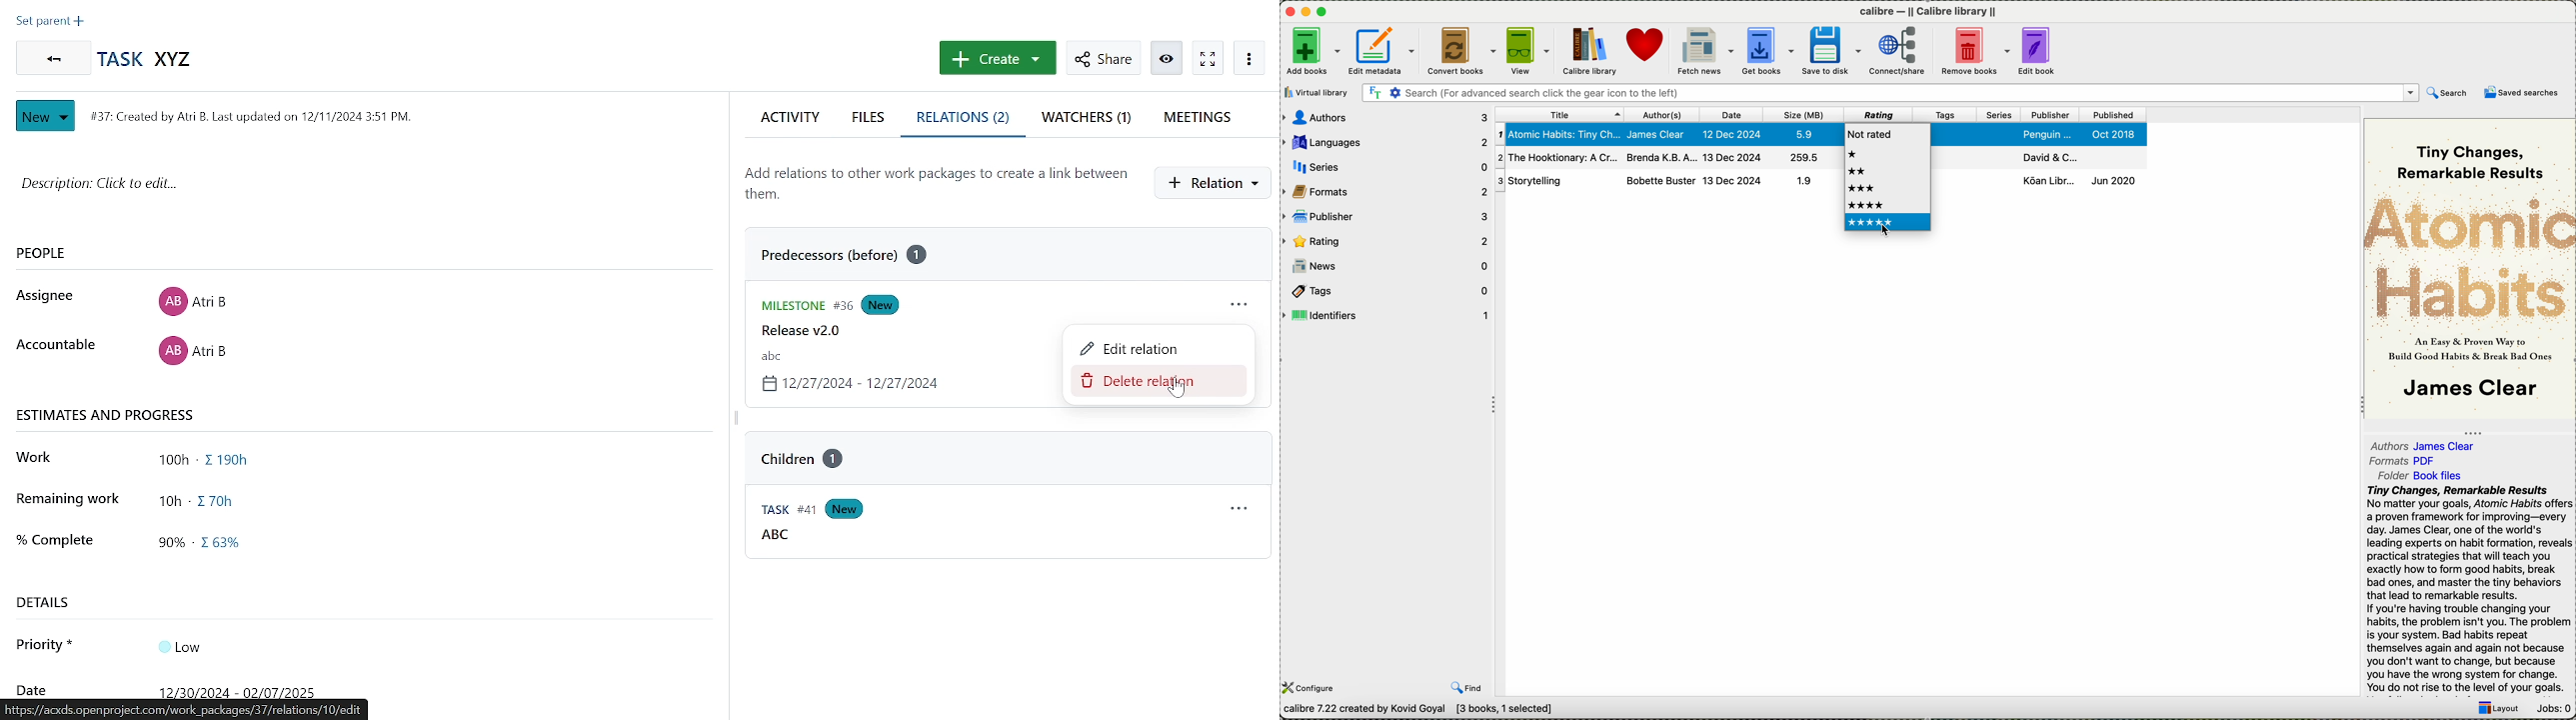  Describe the element at coordinates (1207, 58) in the screenshot. I see `watch work package` at that location.